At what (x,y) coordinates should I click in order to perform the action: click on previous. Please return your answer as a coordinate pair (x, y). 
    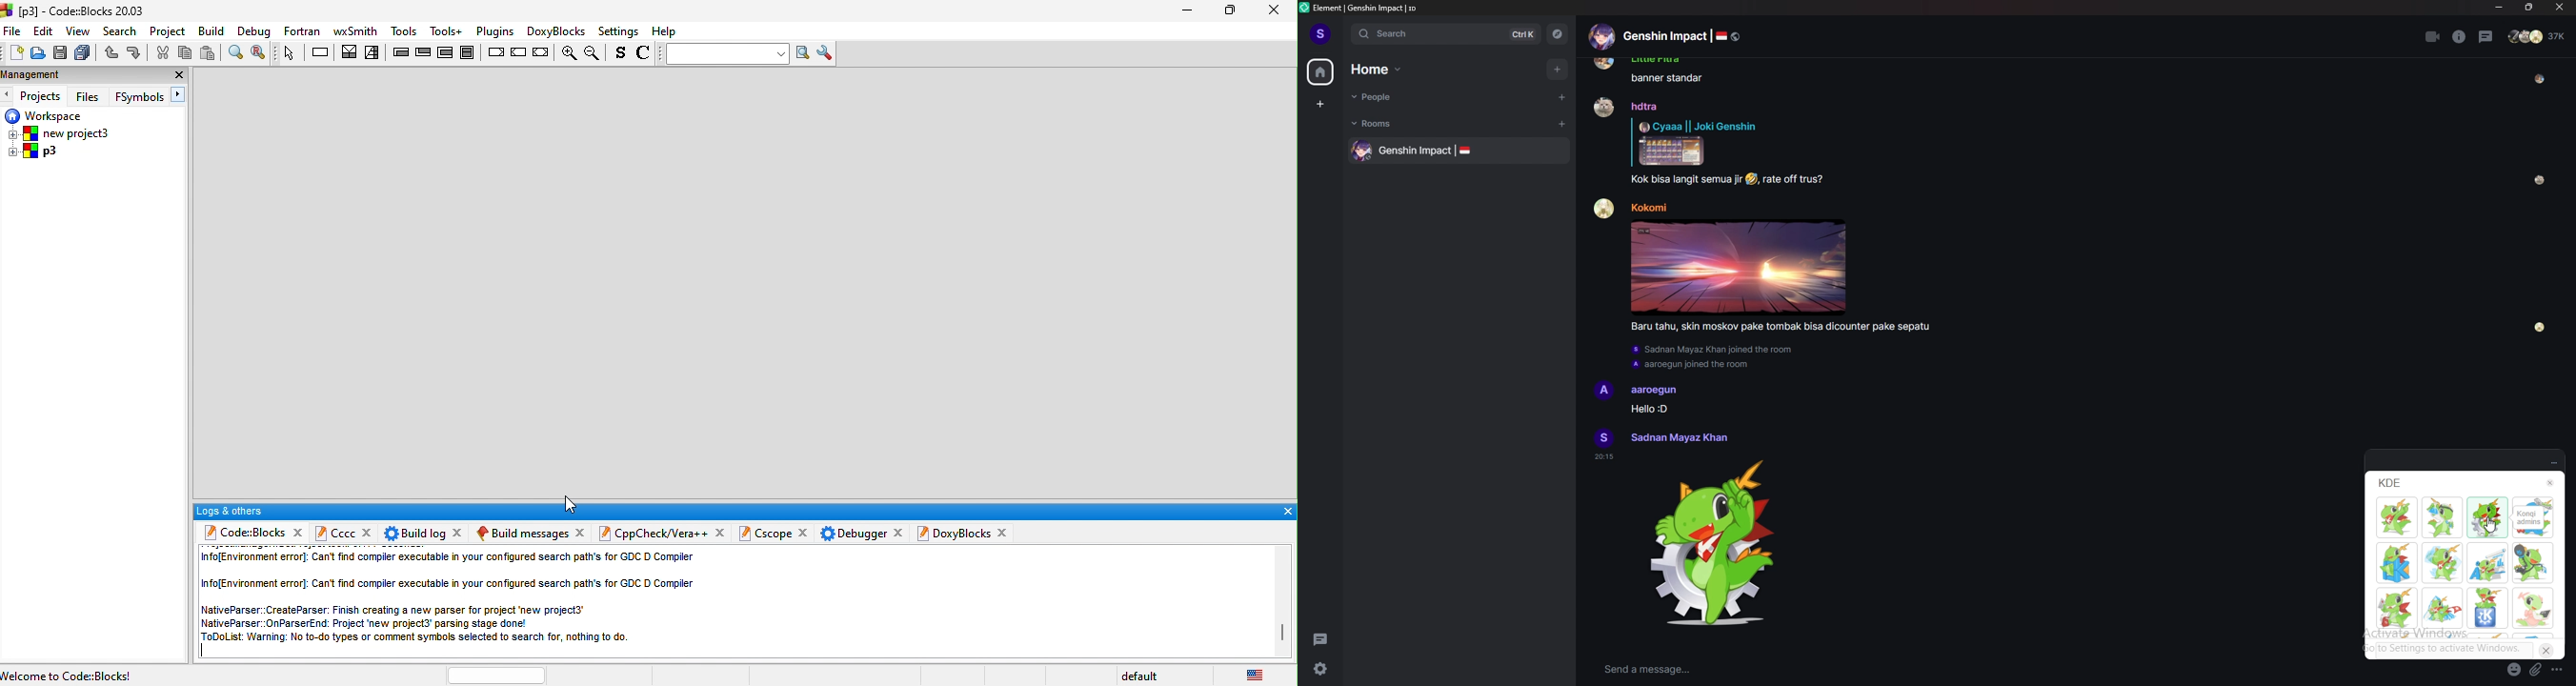
    Looking at the image, I should click on (9, 95).